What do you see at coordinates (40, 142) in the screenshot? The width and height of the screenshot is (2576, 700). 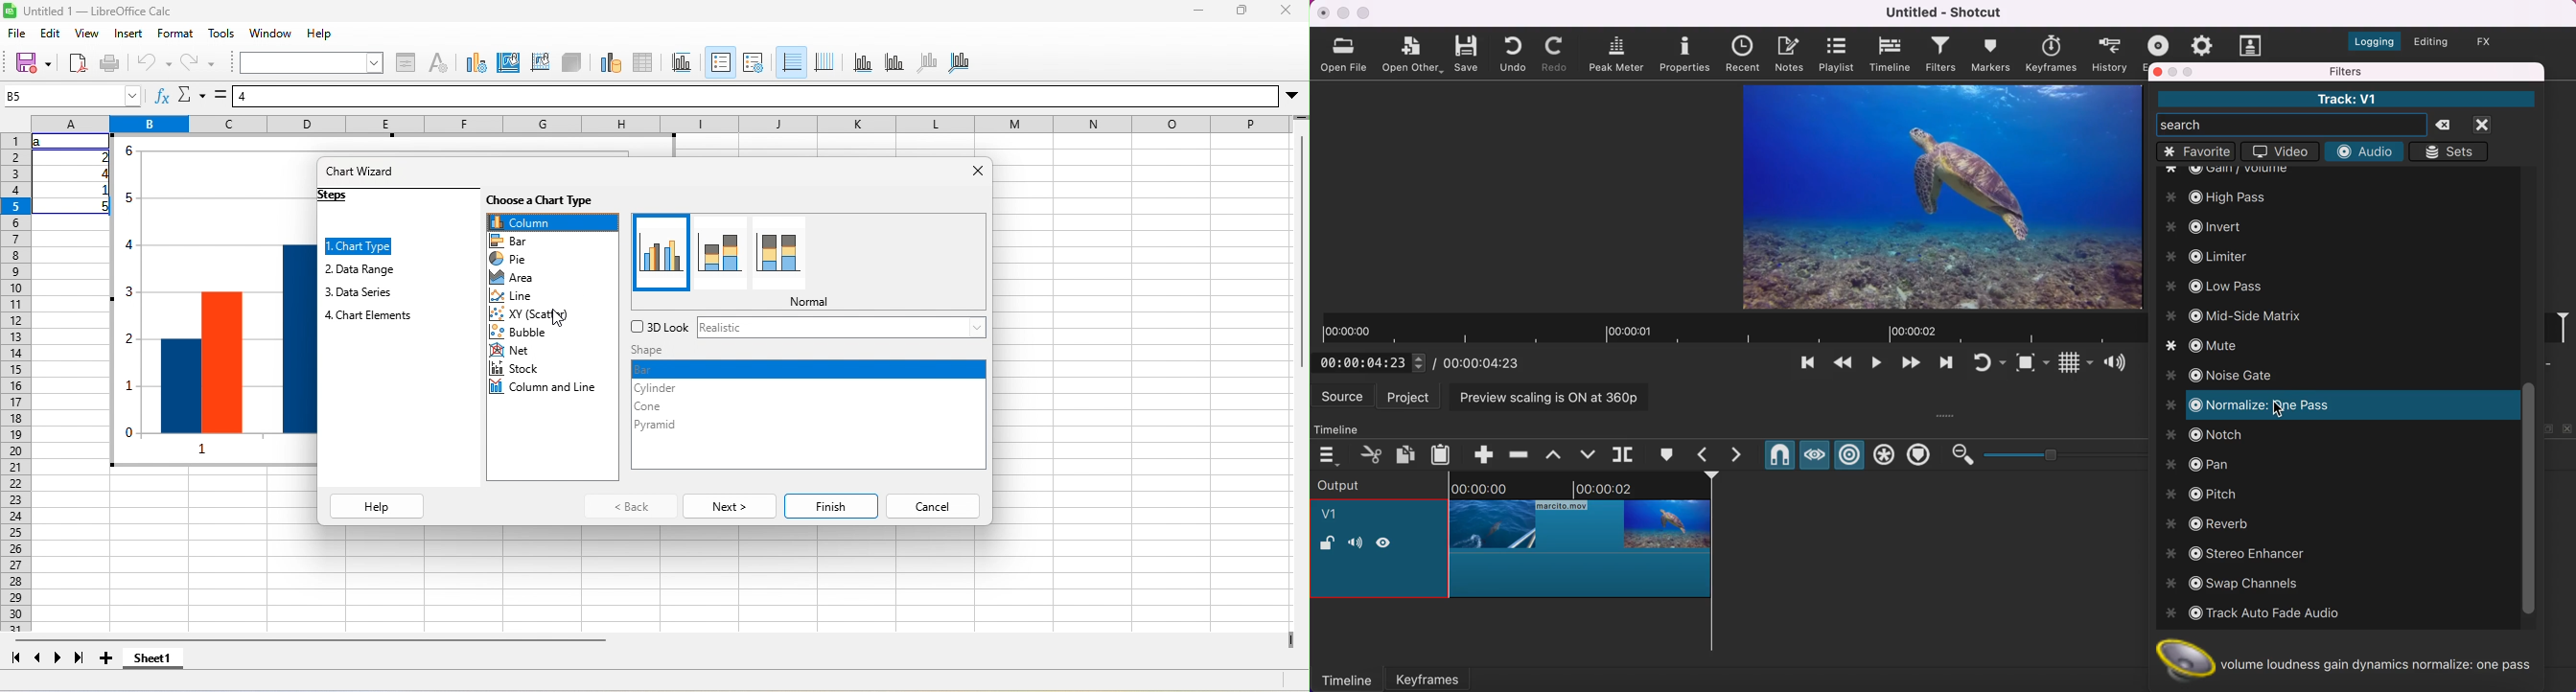 I see `a` at bounding box center [40, 142].